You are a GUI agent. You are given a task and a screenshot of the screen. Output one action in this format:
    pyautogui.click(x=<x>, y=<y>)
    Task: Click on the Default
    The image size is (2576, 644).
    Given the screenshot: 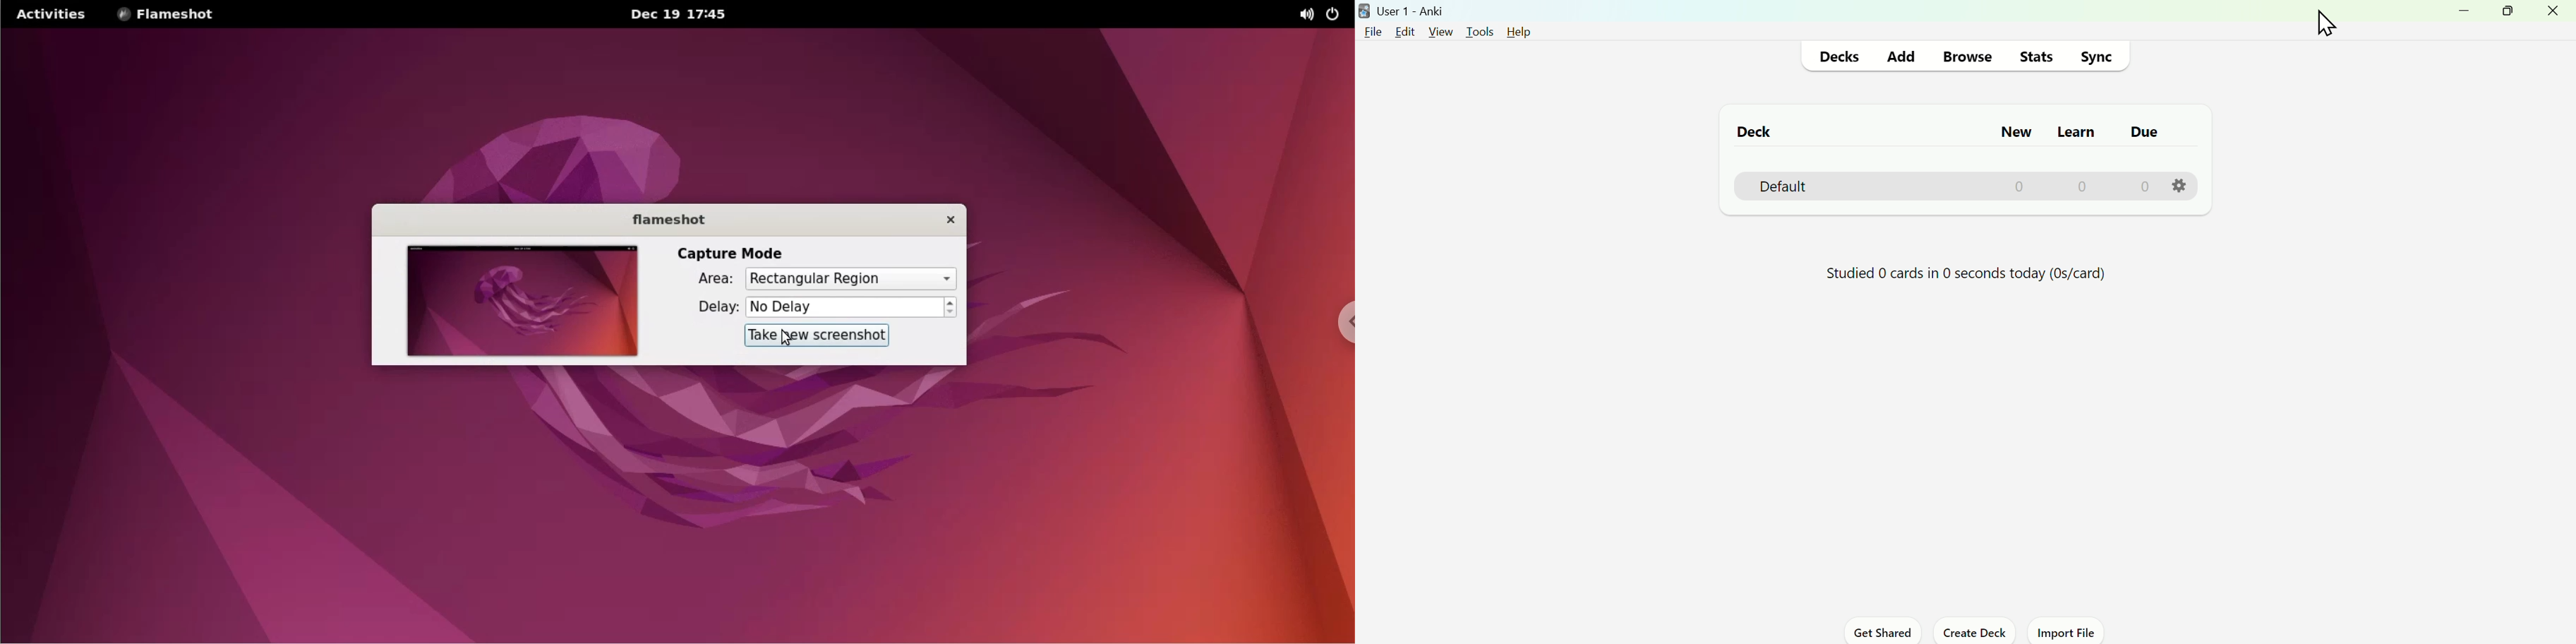 What is the action you would take?
    pyautogui.click(x=1775, y=185)
    